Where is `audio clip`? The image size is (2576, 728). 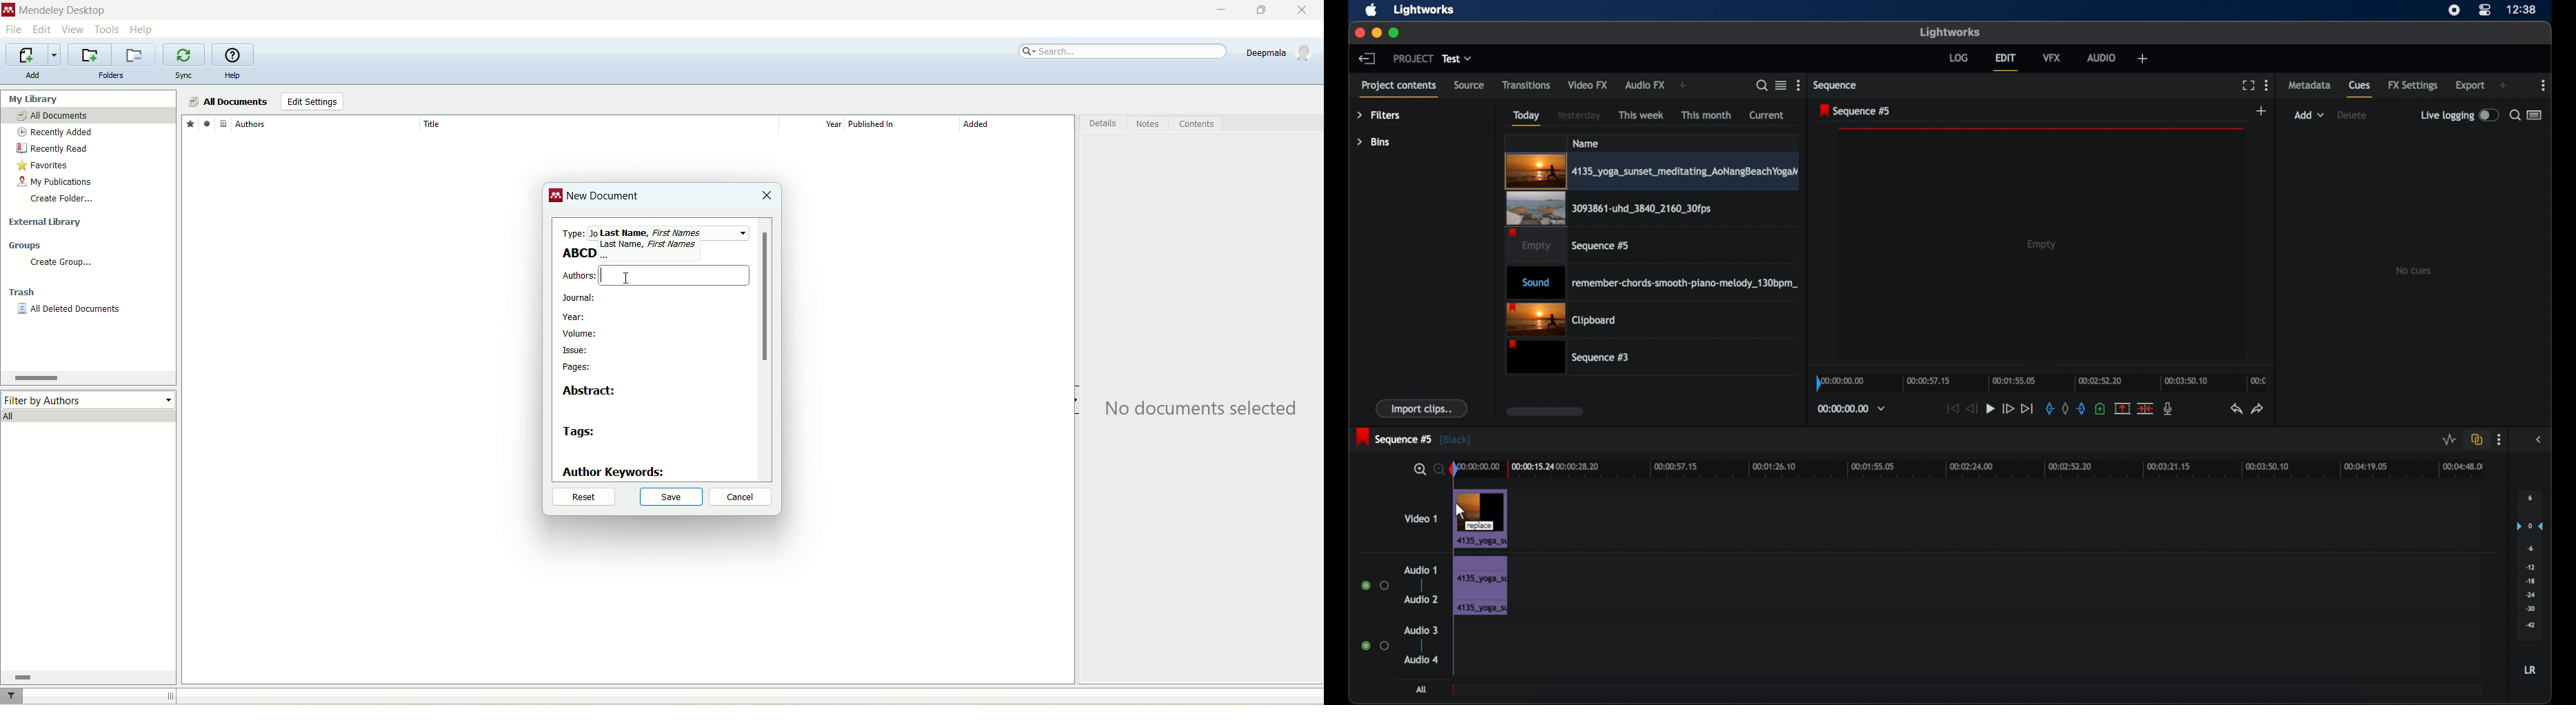
audio clip is located at coordinates (1652, 283).